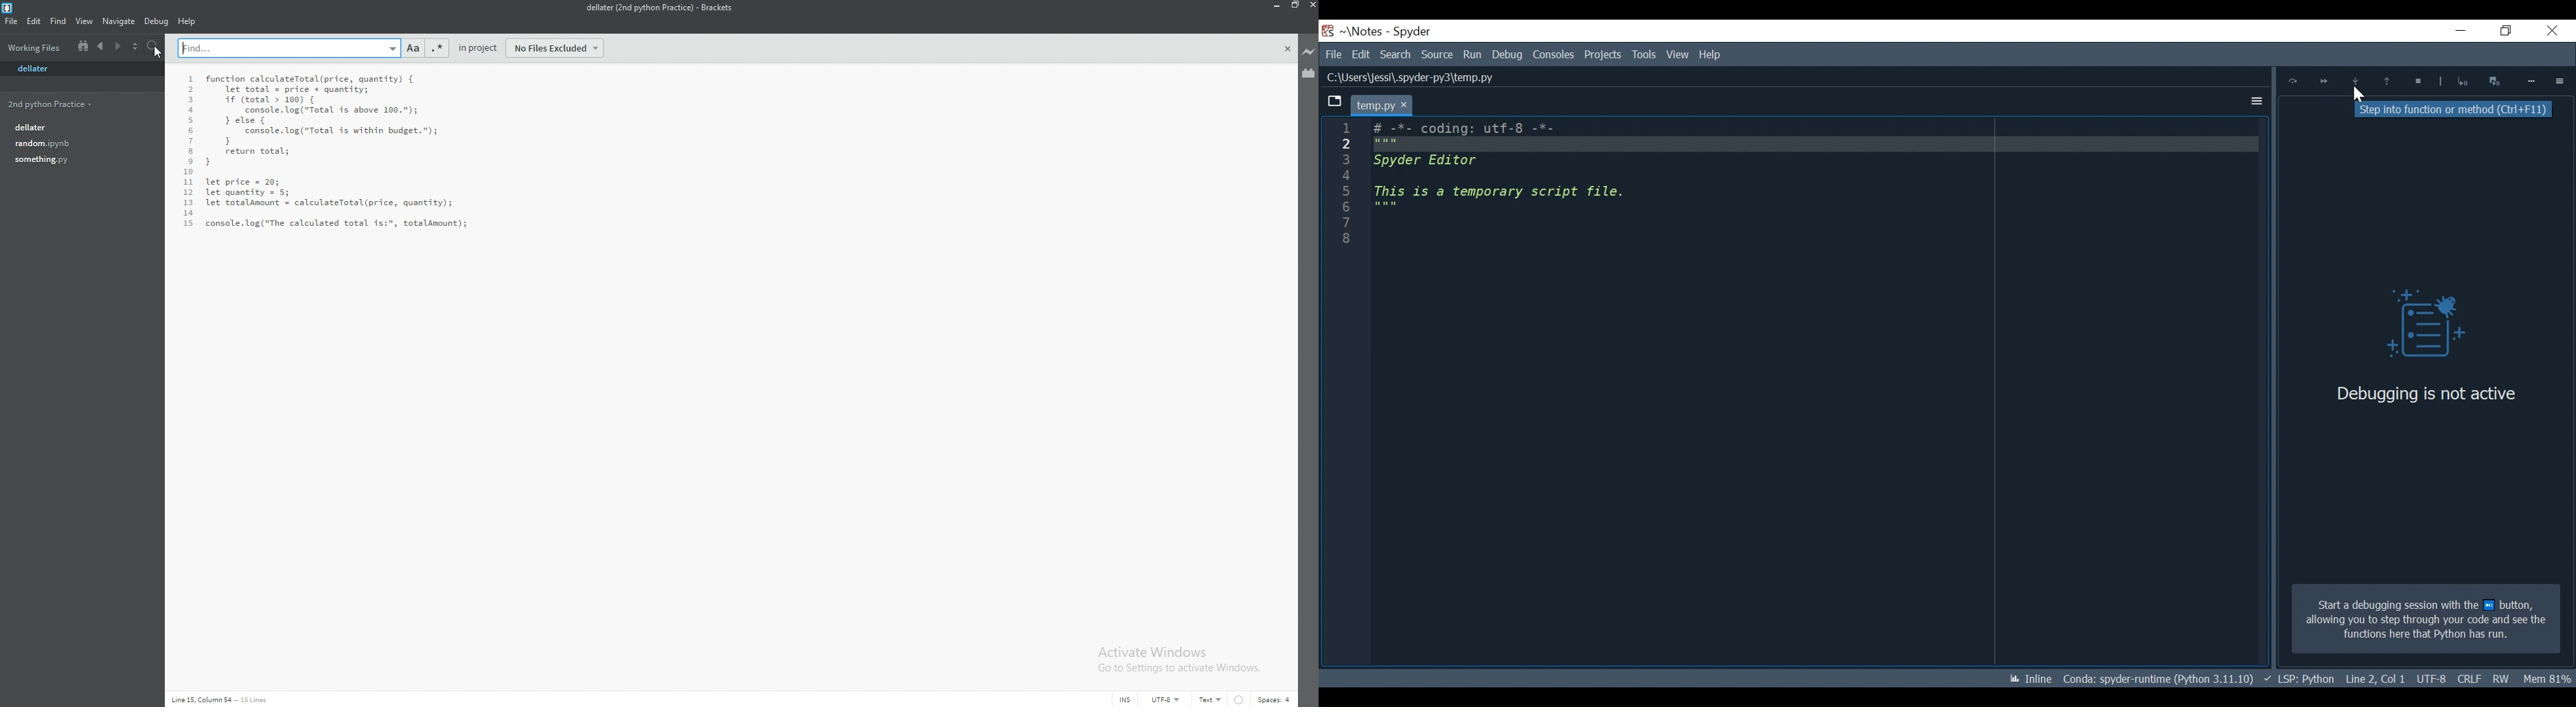  What do you see at coordinates (2453, 32) in the screenshot?
I see `Minimize` at bounding box center [2453, 32].